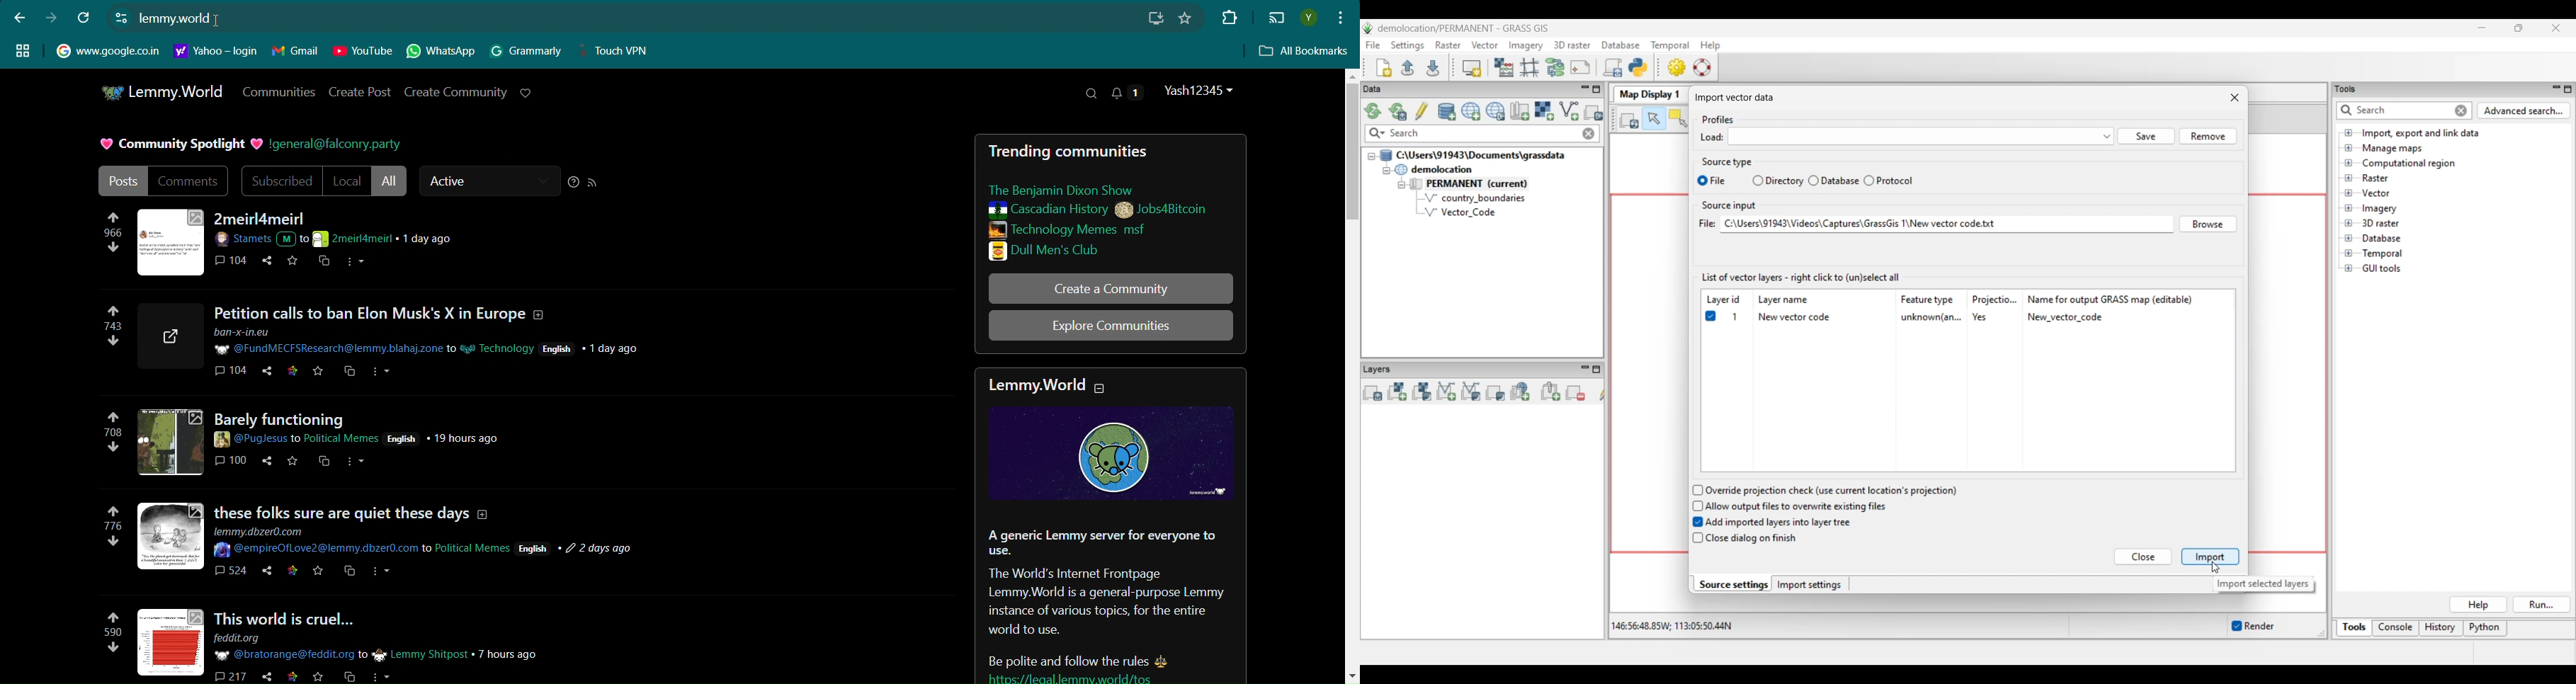  What do you see at coordinates (175, 19) in the screenshot?
I see `Hyperlink` at bounding box center [175, 19].